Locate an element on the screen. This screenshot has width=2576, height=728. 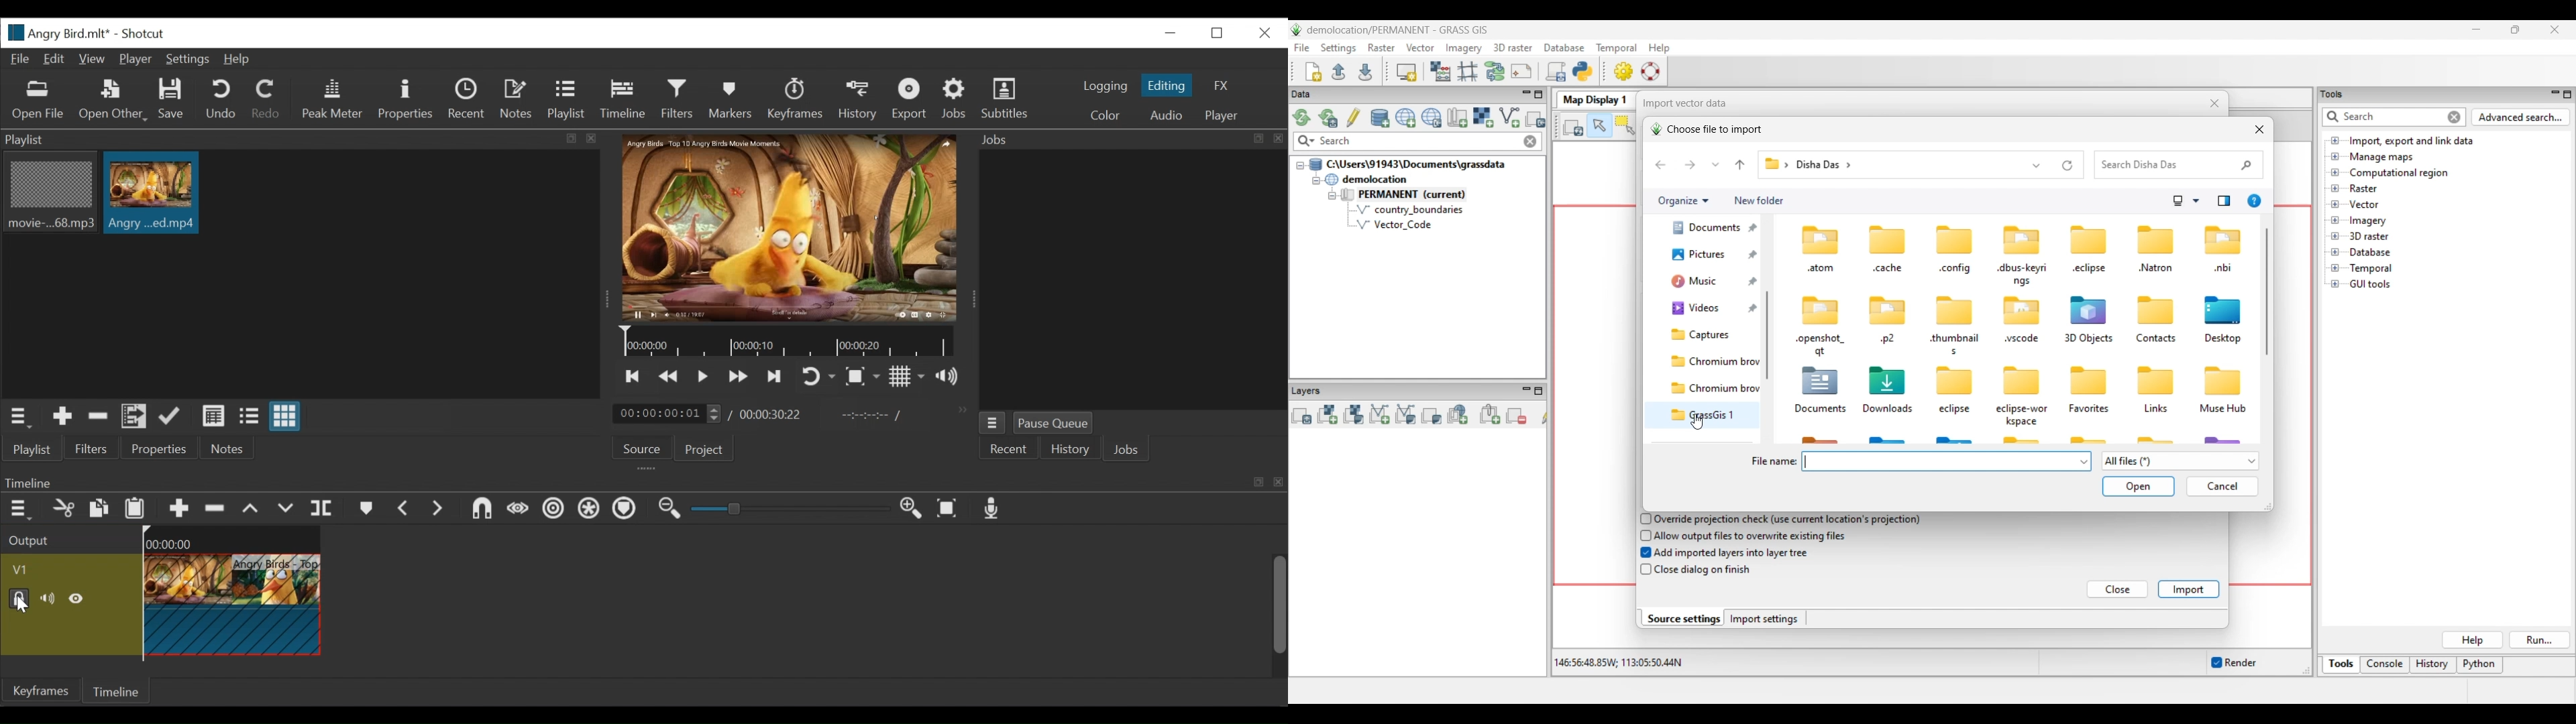
Jobs is located at coordinates (956, 99).